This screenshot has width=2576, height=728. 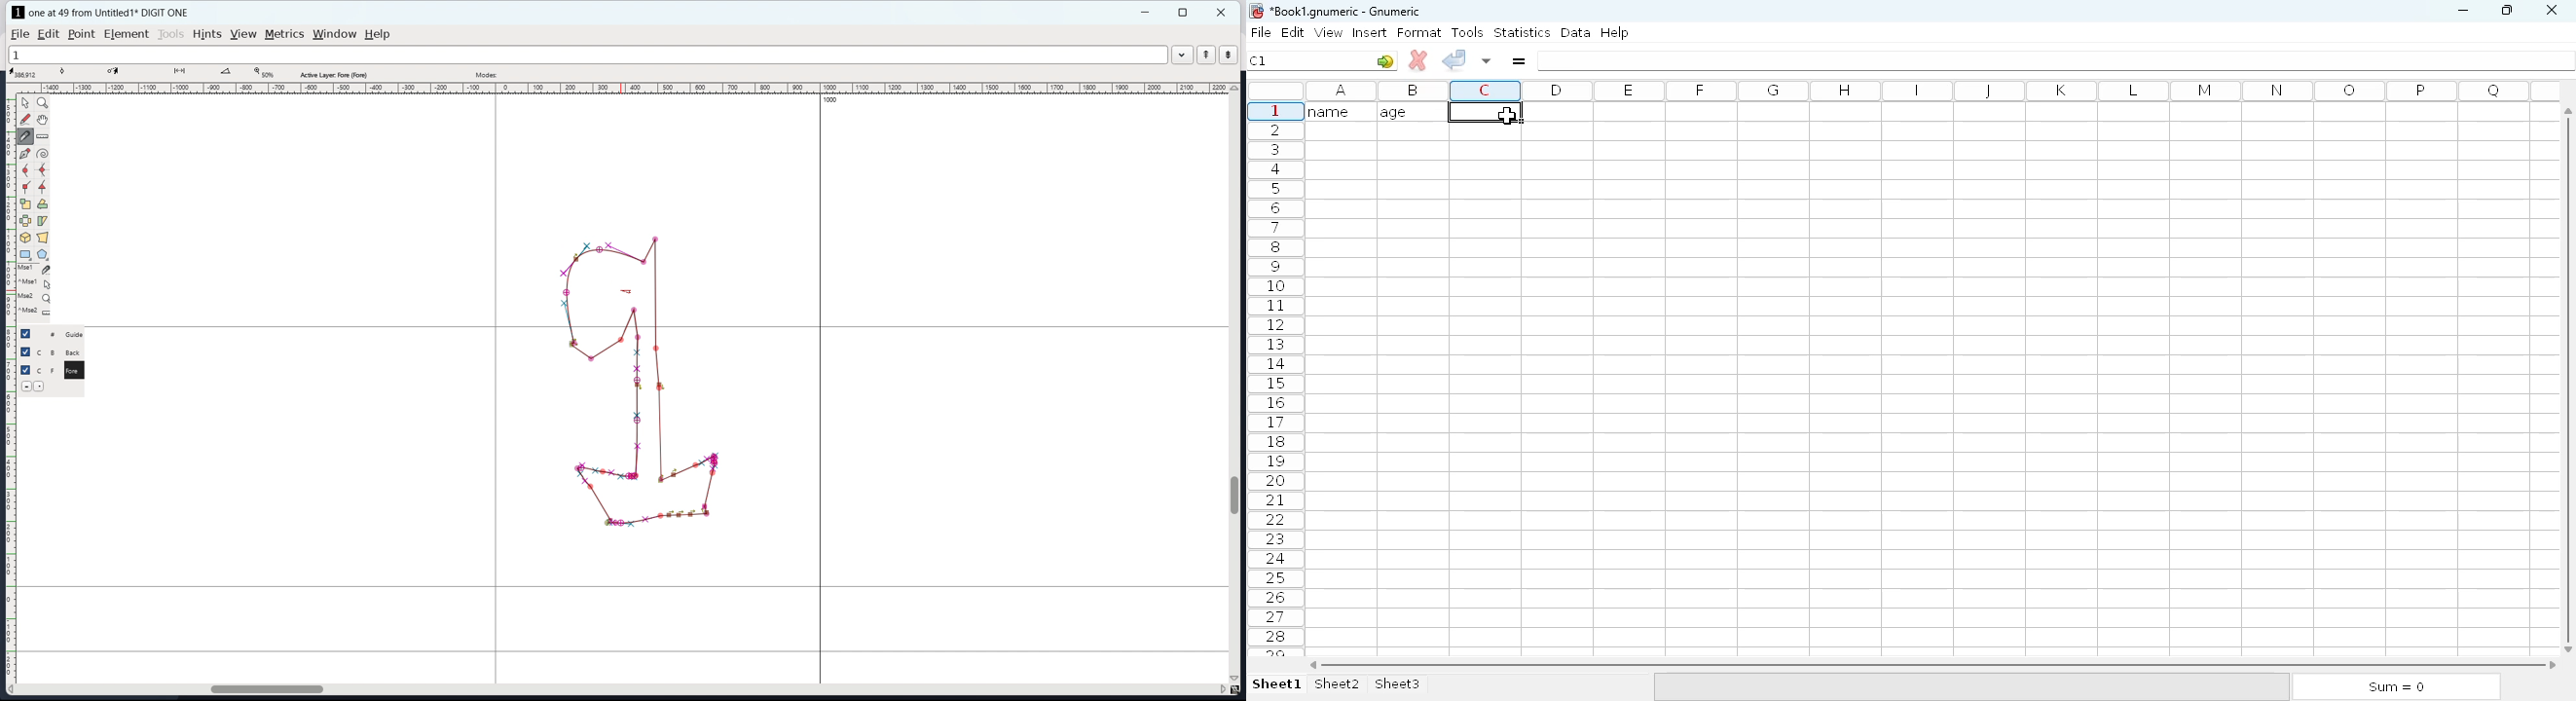 What do you see at coordinates (1255, 11) in the screenshot?
I see `logo` at bounding box center [1255, 11].